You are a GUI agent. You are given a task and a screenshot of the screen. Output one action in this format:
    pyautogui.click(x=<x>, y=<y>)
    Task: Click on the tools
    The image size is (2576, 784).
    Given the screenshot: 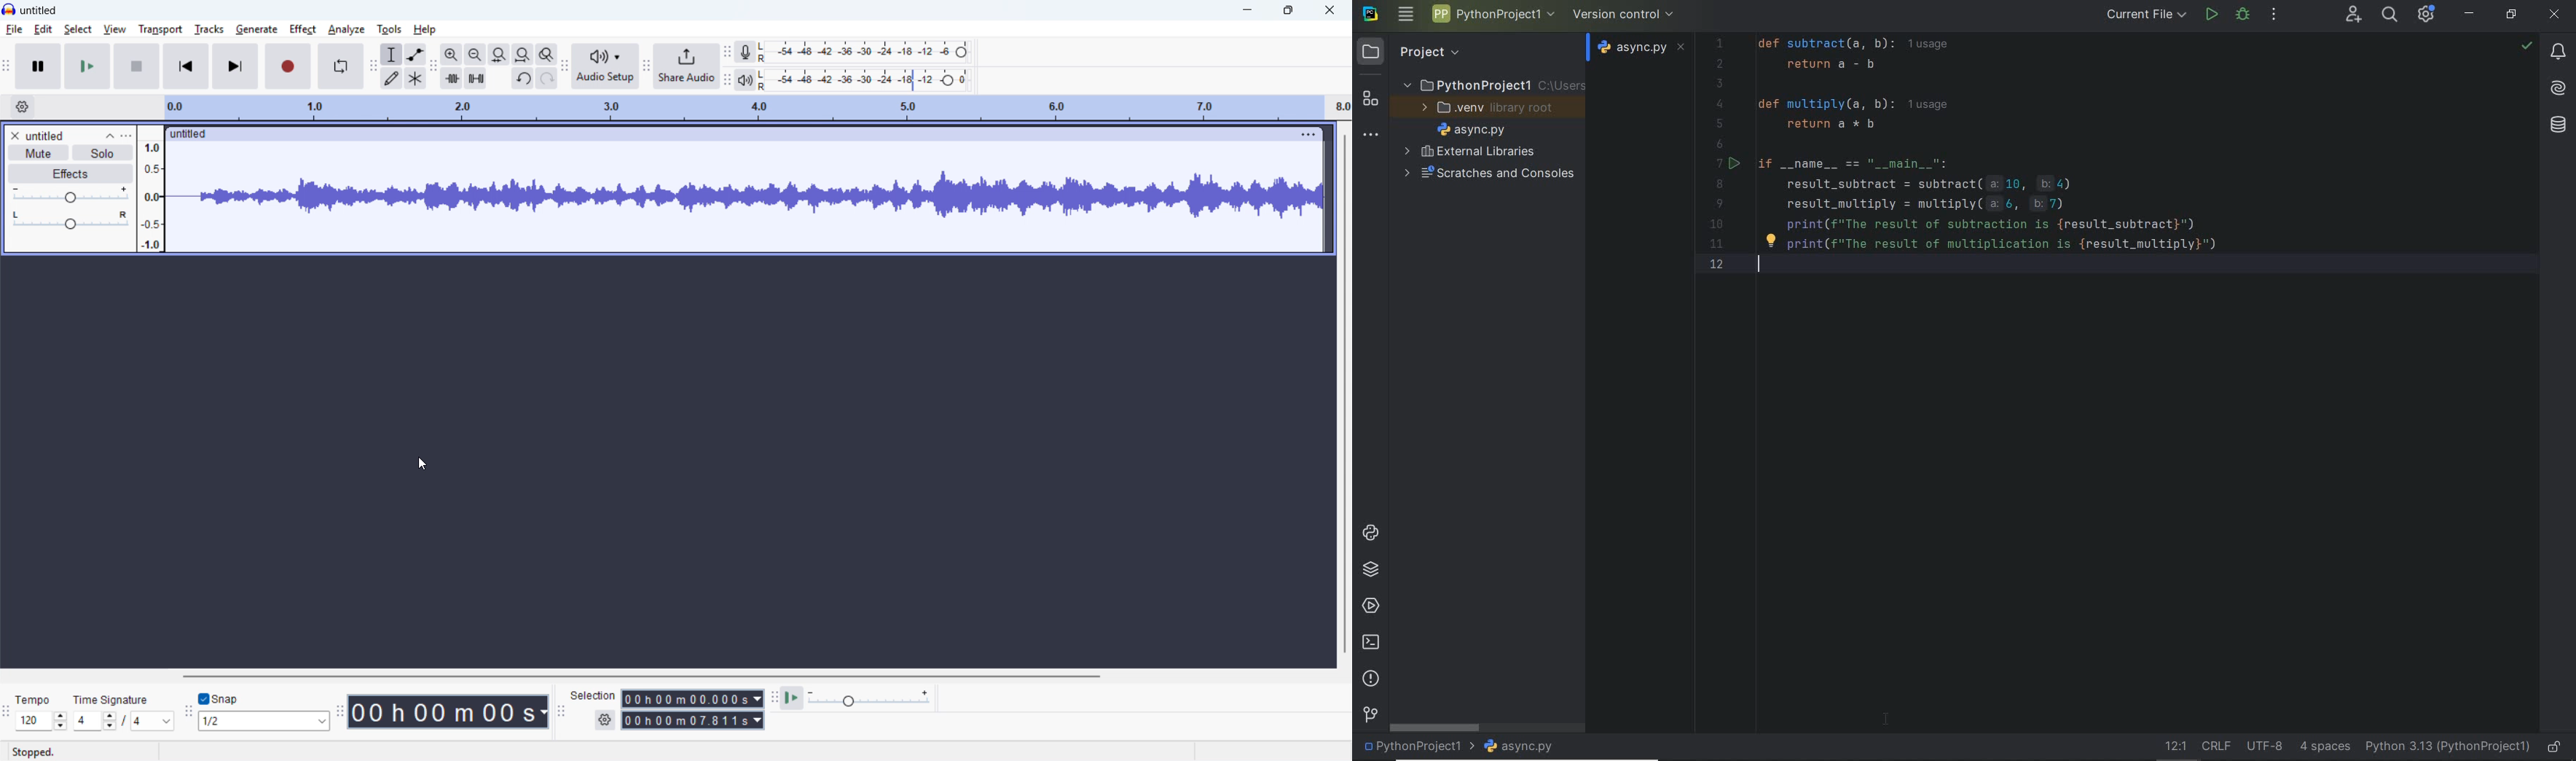 What is the action you would take?
    pyautogui.click(x=389, y=29)
    